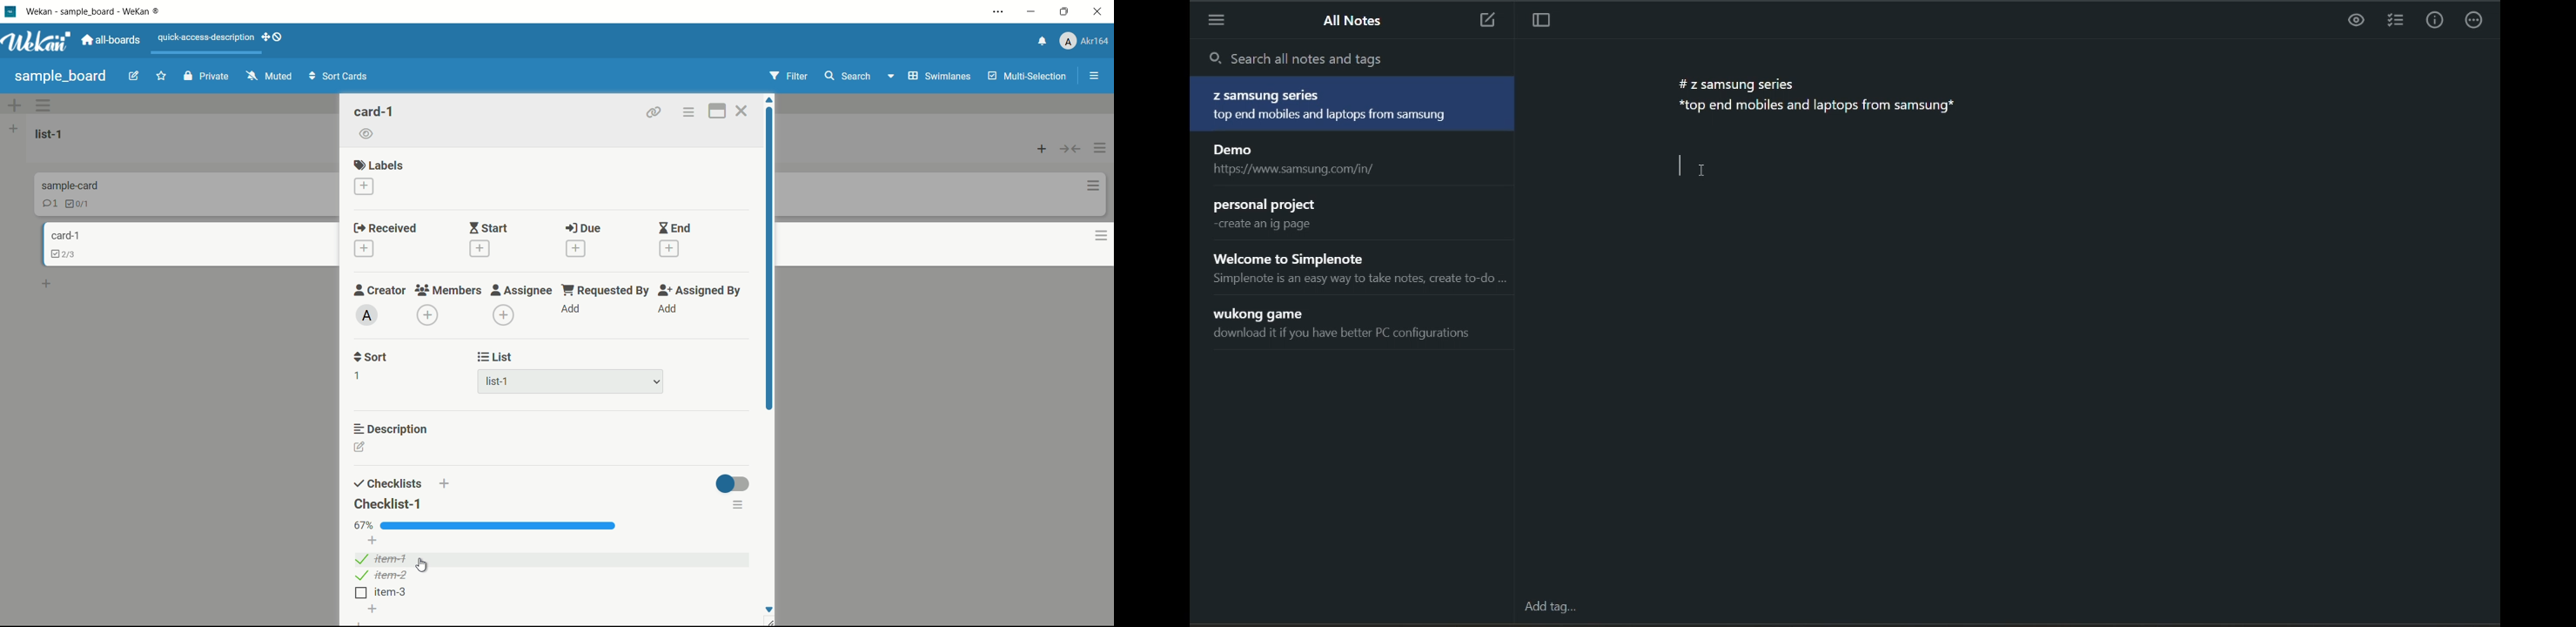 Image resolution: width=2576 pixels, height=644 pixels. I want to click on search all notes and tags, so click(1359, 59).